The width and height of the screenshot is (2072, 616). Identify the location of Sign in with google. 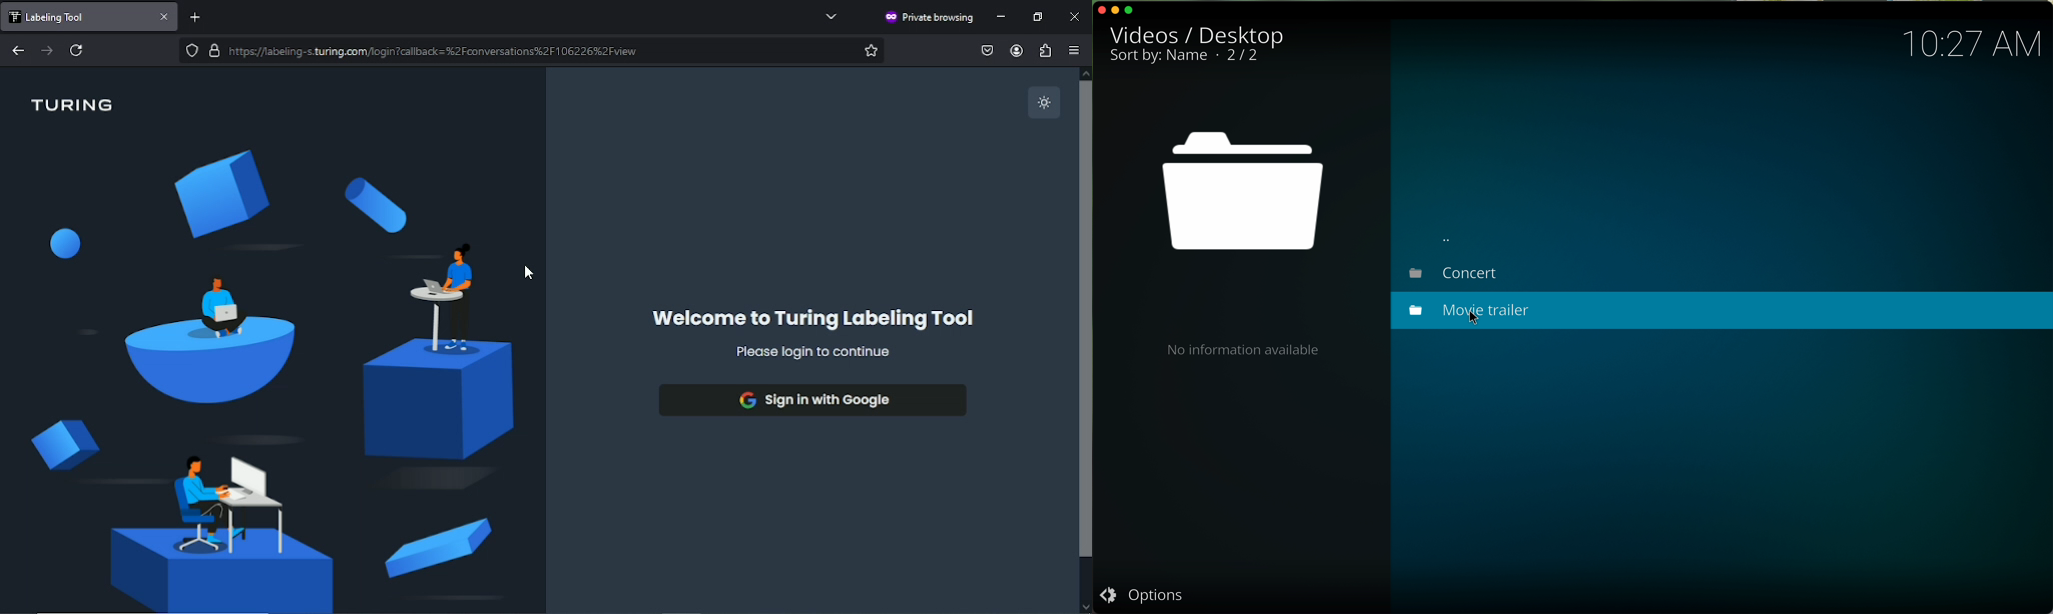
(811, 400).